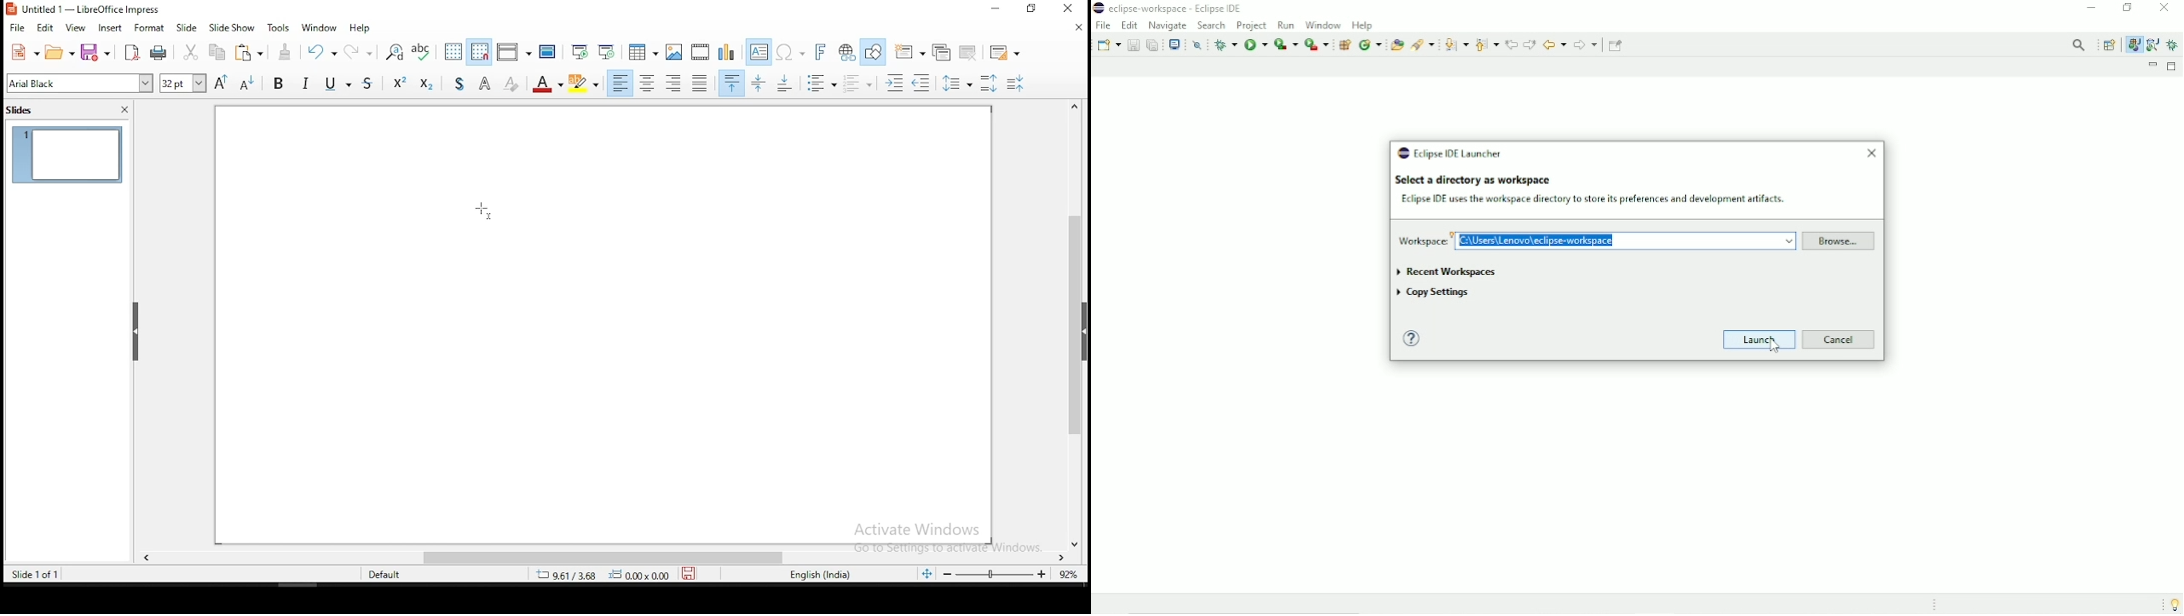  Describe the element at coordinates (426, 82) in the screenshot. I see `Subscript` at that location.